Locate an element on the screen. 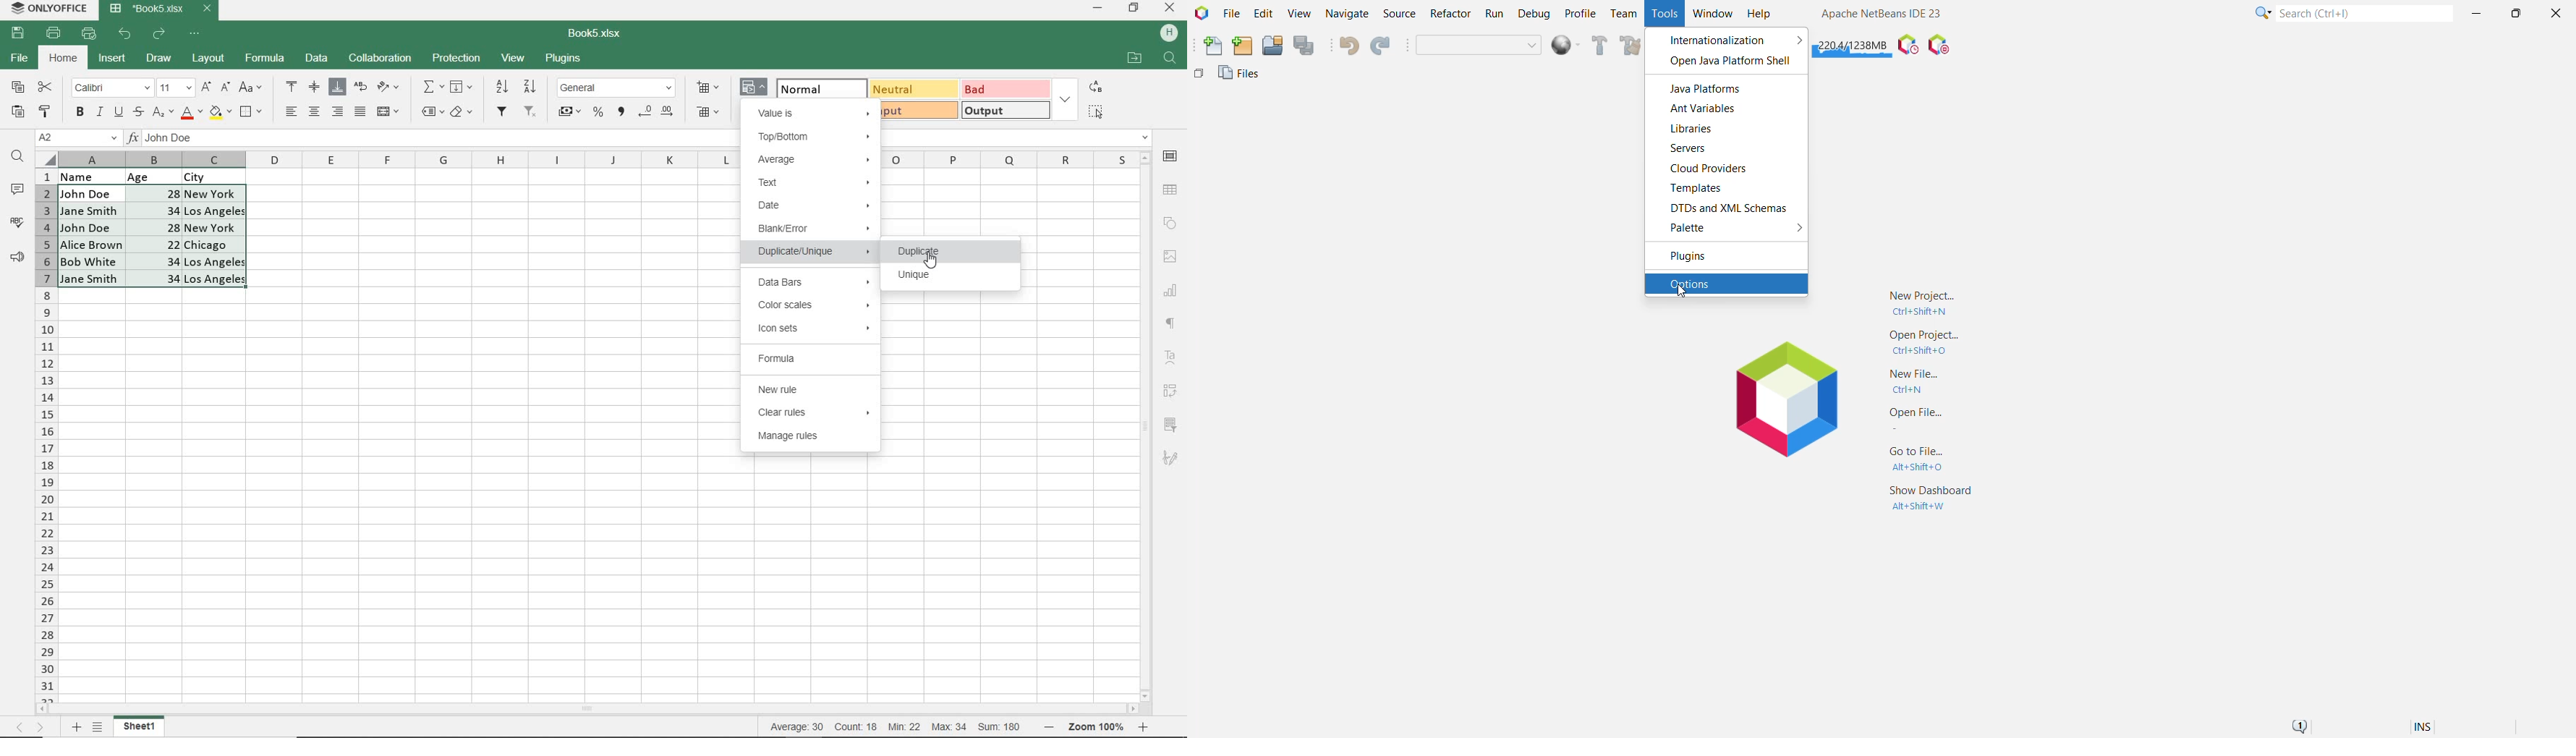 The image size is (2576, 756). CONDITIONAL FORMATTING is located at coordinates (755, 88).